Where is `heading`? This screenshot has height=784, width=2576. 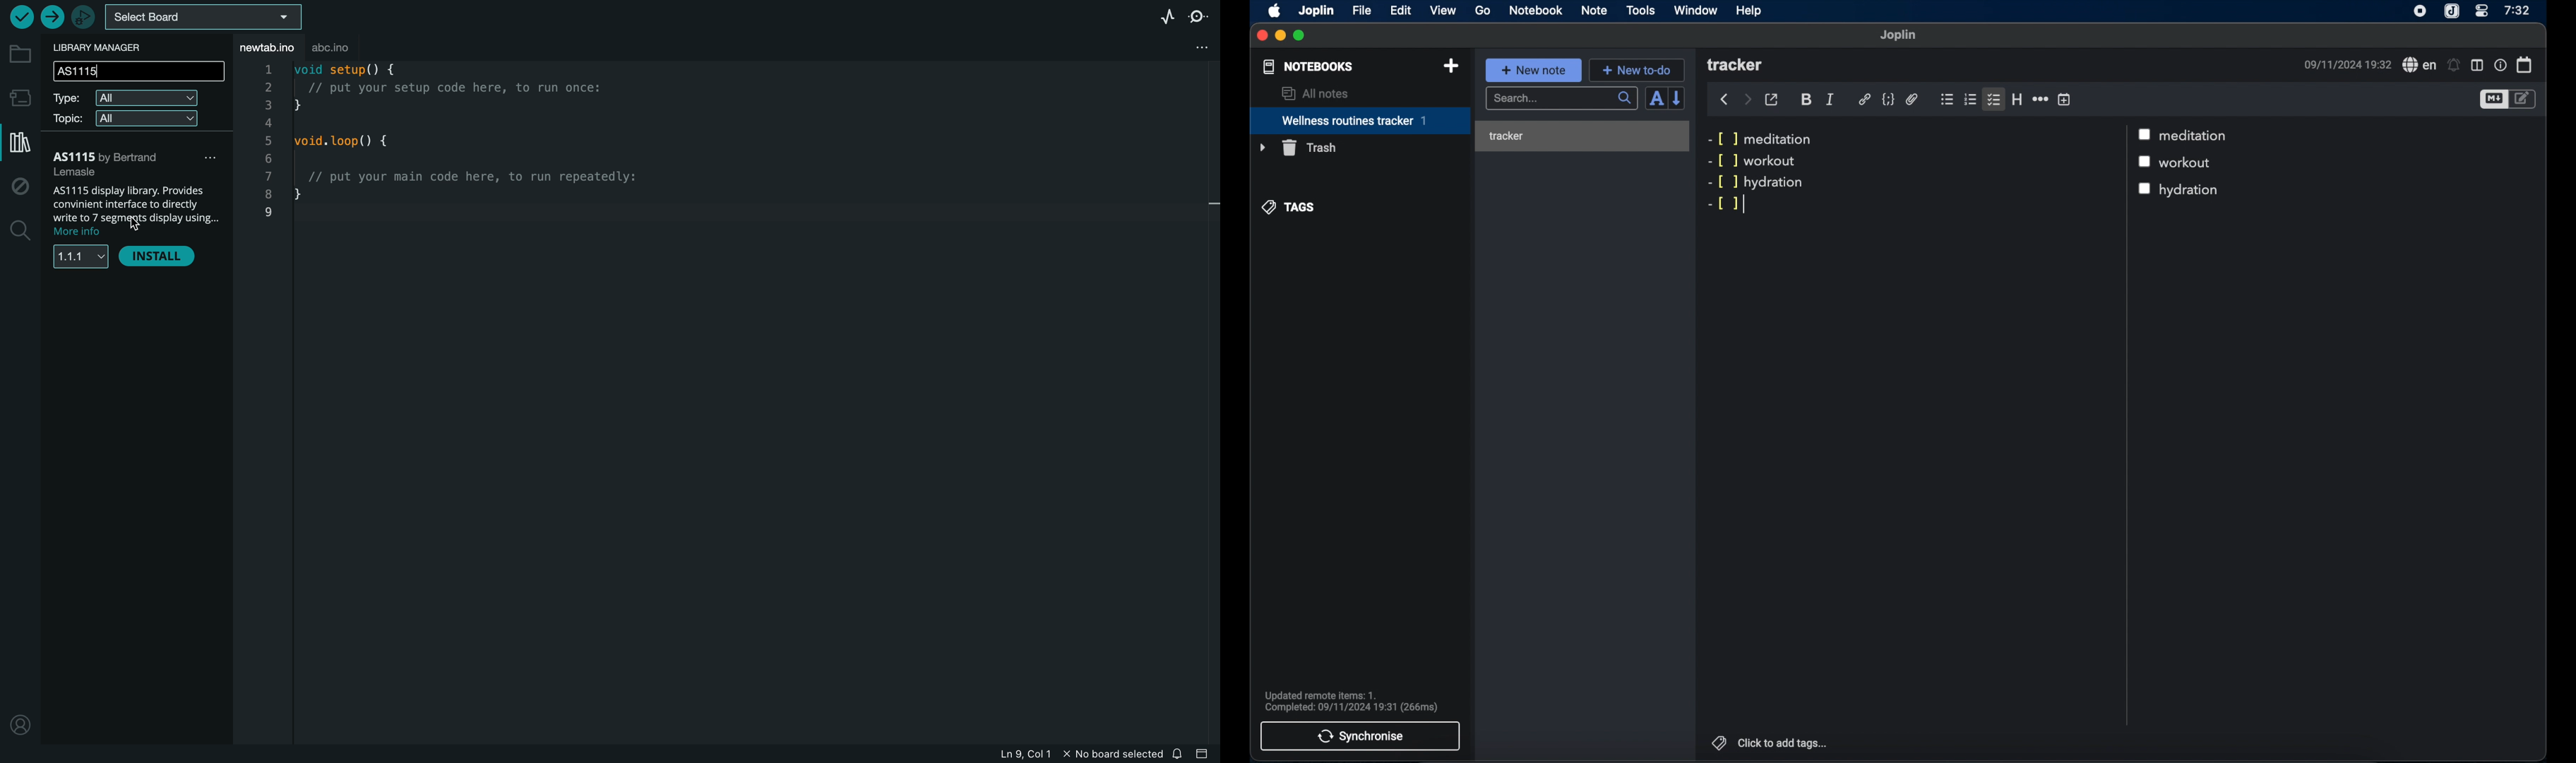
heading is located at coordinates (2017, 99).